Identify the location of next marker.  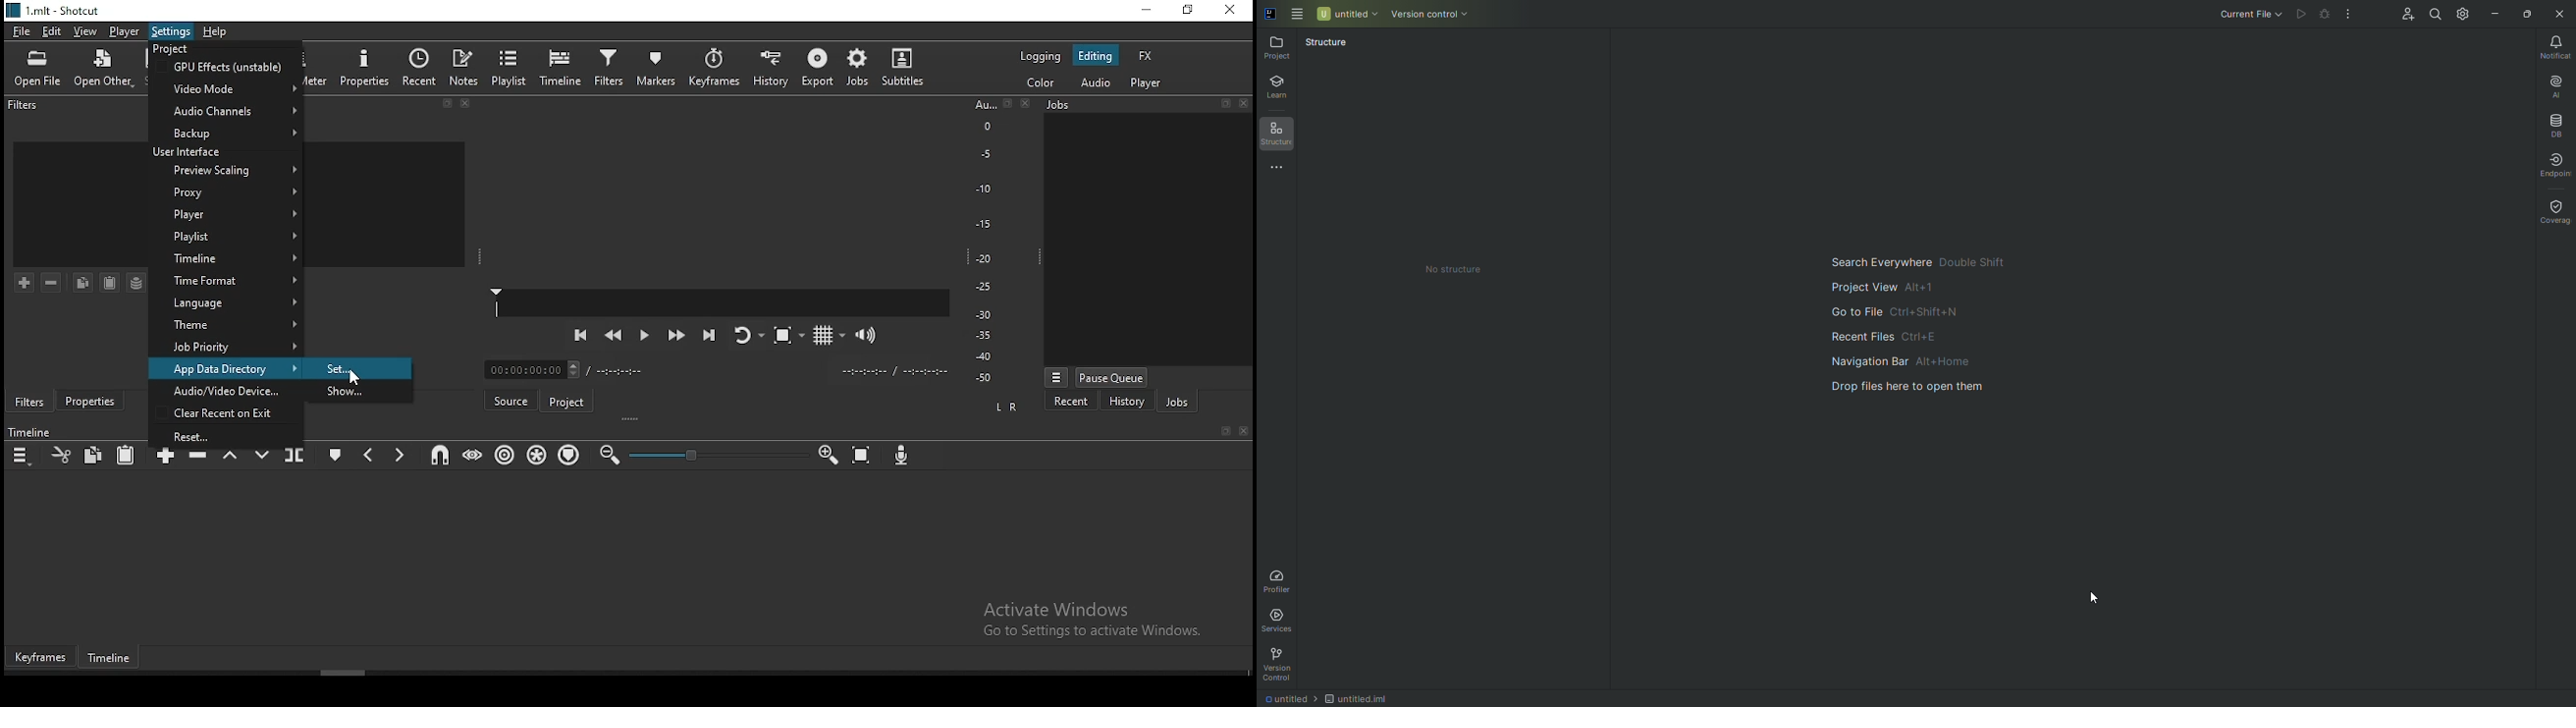
(400, 454).